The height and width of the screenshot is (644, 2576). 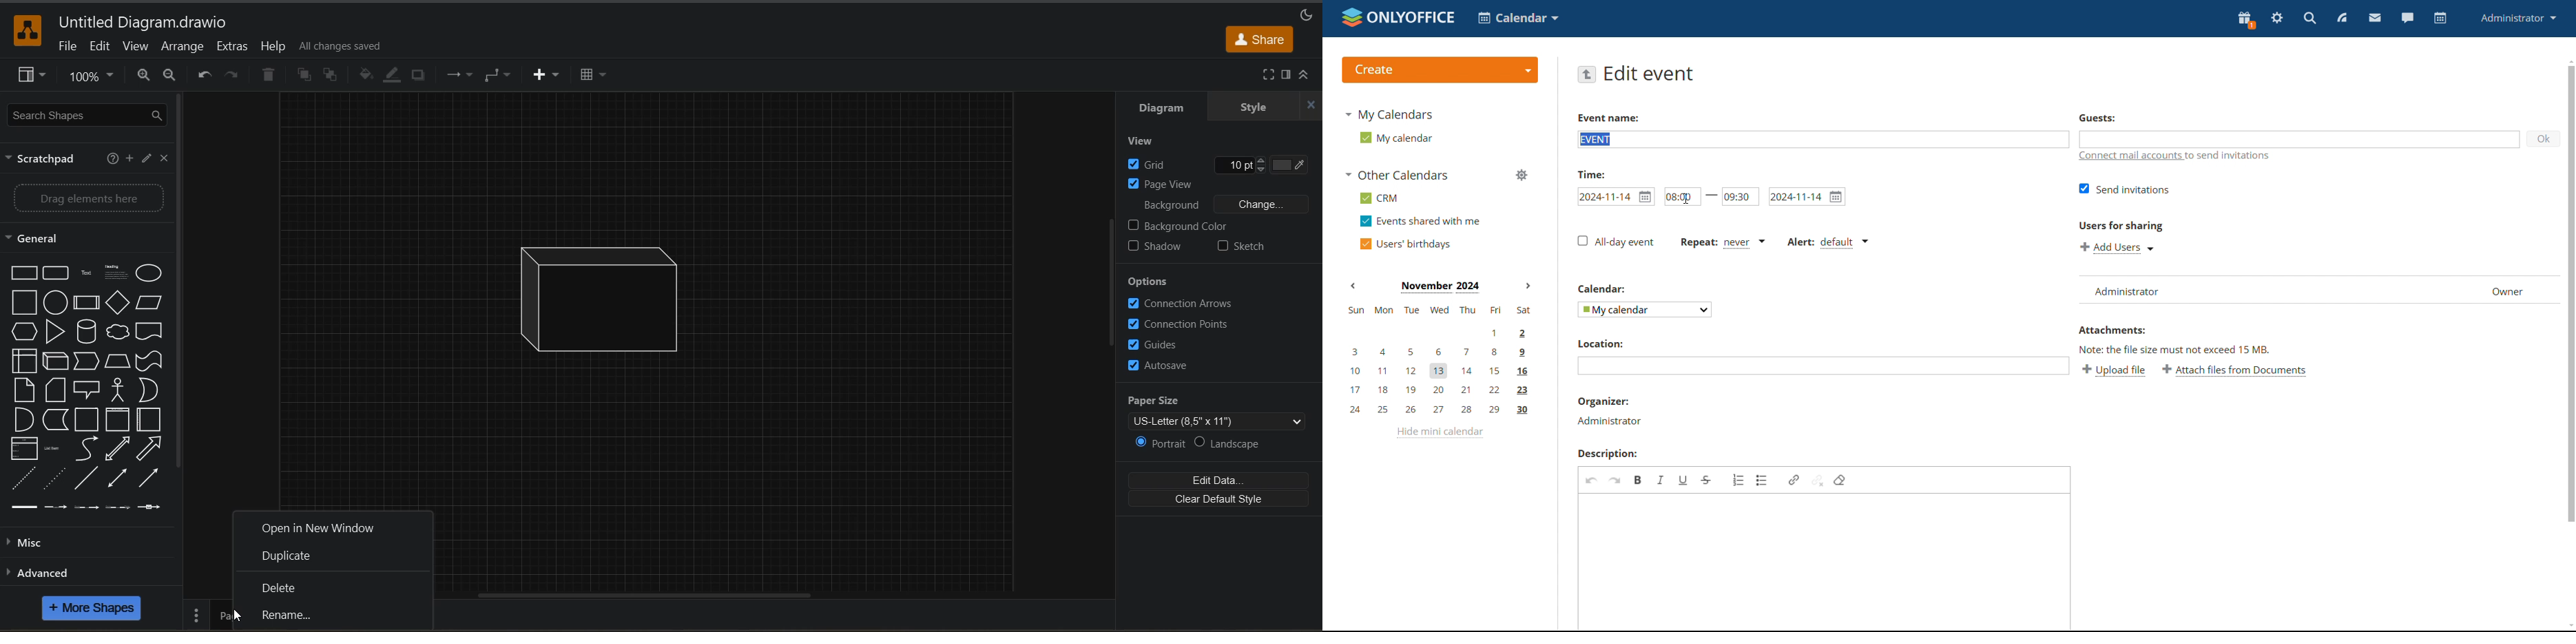 What do you see at coordinates (1156, 164) in the screenshot?
I see `grid` at bounding box center [1156, 164].